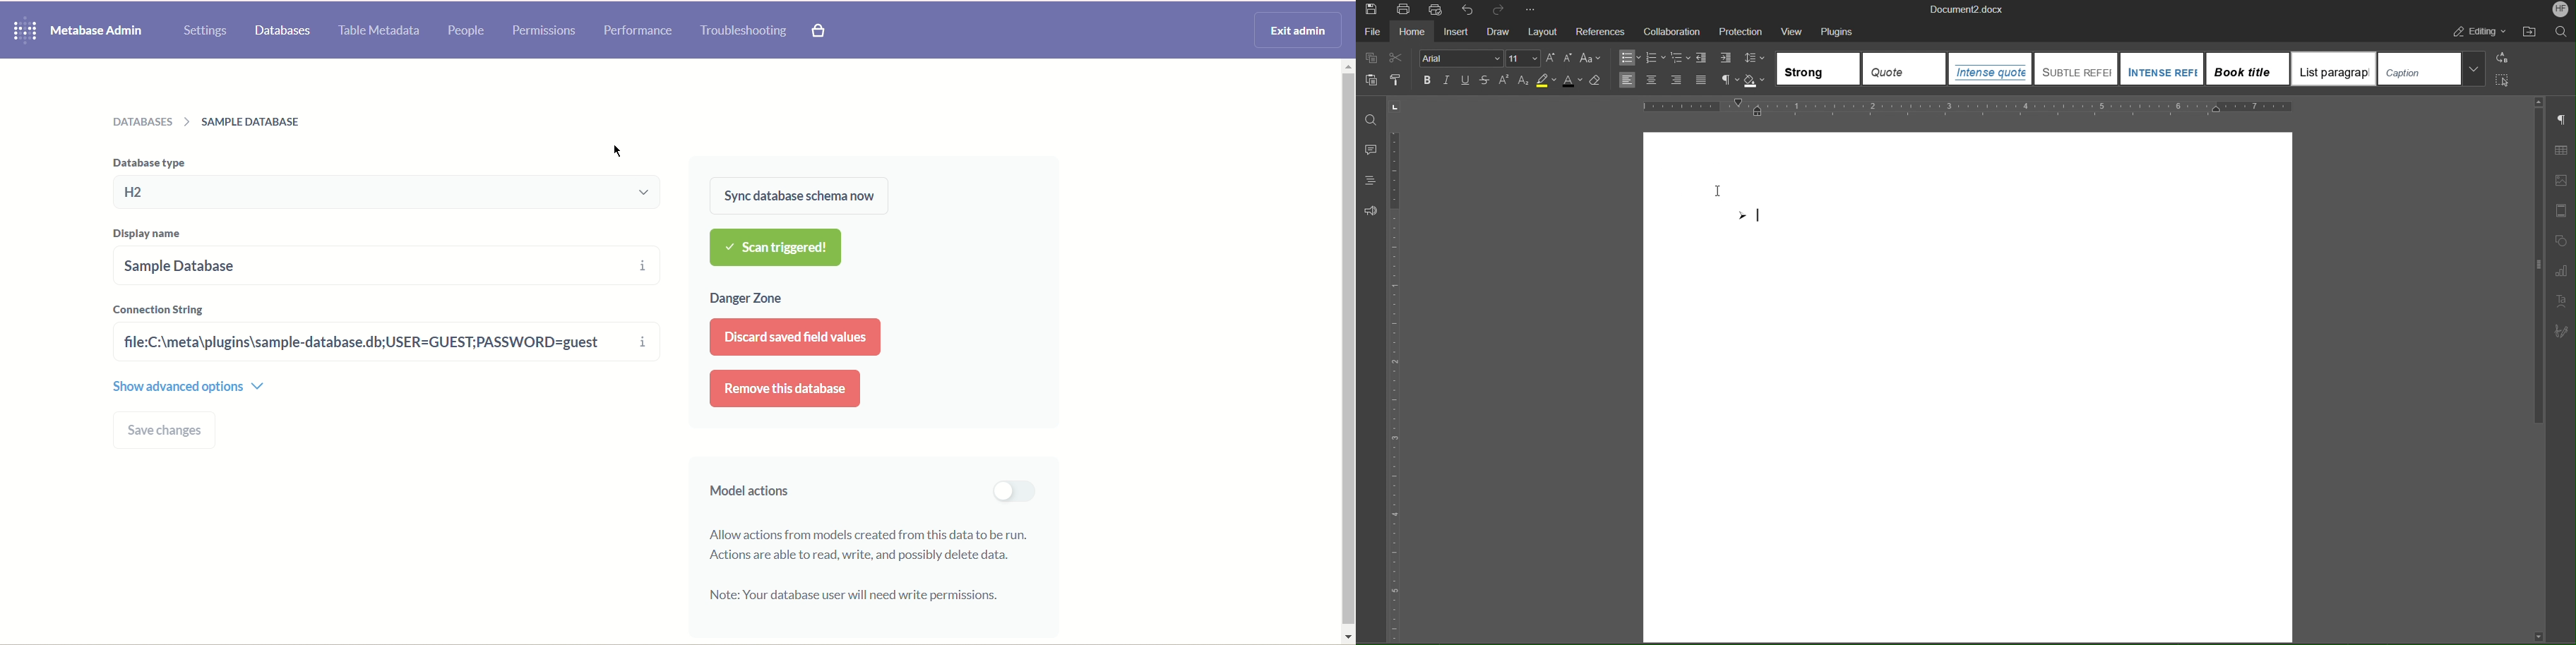 The width and height of the screenshot is (2576, 672). What do you see at coordinates (1756, 55) in the screenshot?
I see `Line Spacing` at bounding box center [1756, 55].